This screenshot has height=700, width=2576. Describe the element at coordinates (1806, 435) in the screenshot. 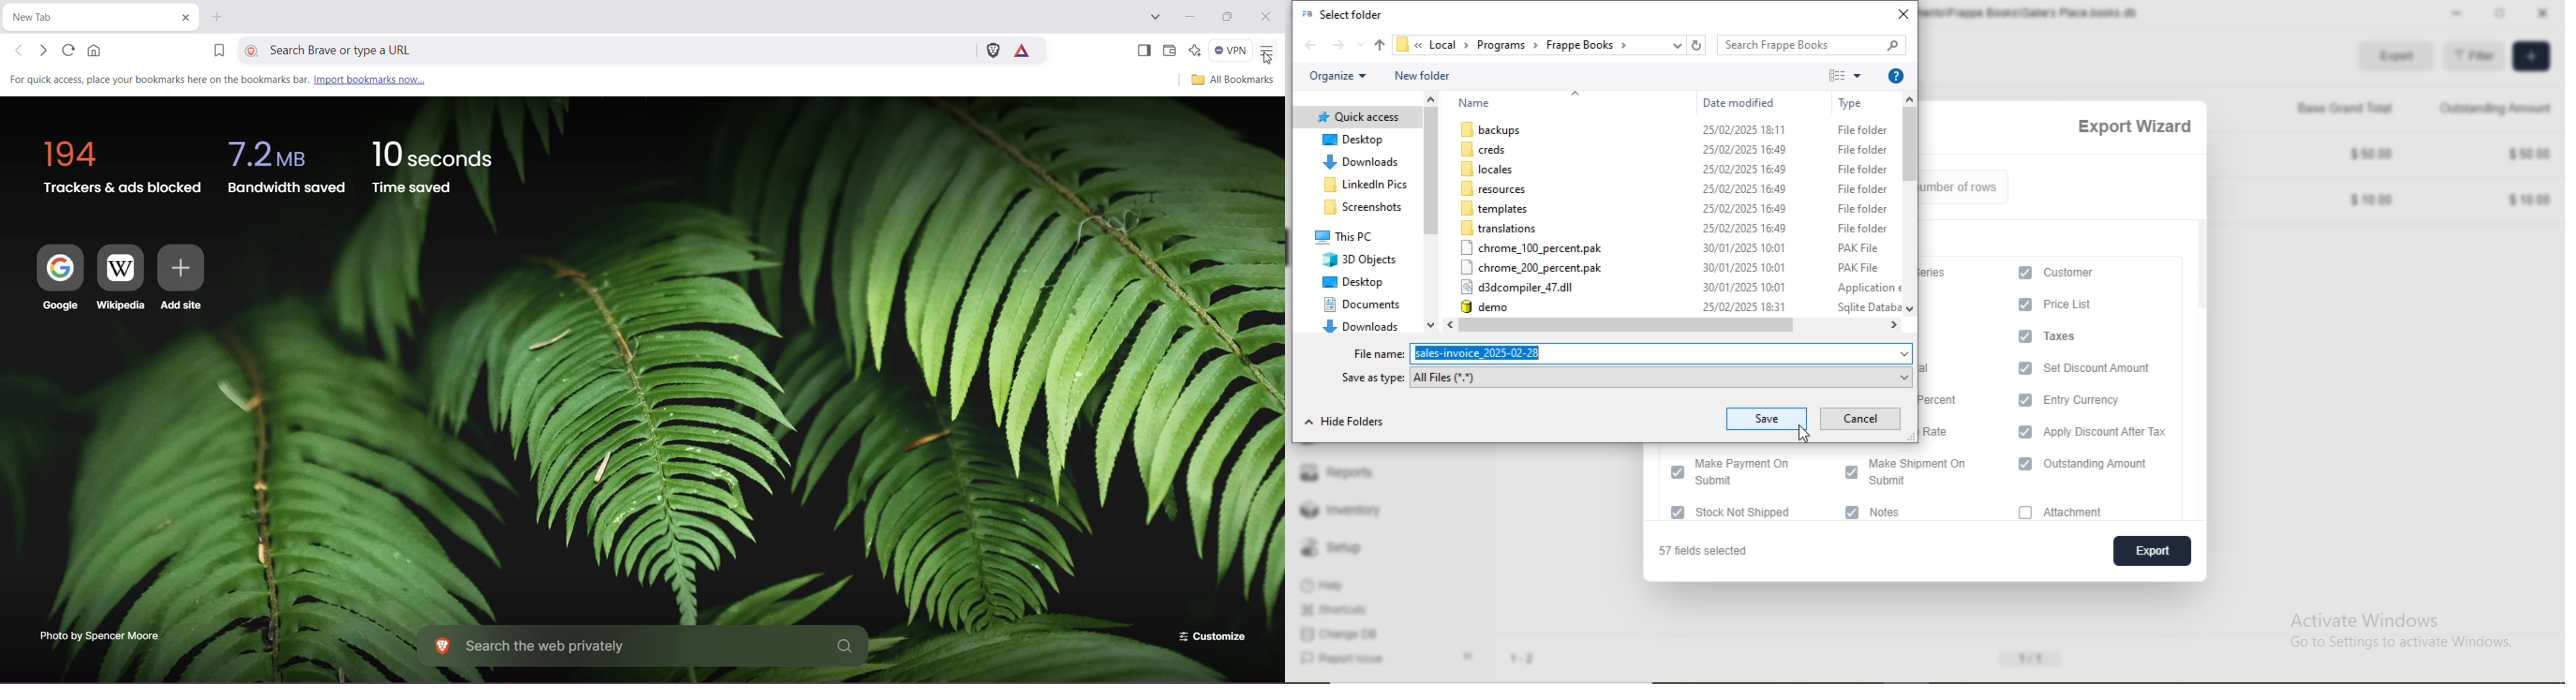

I see `cursor` at that location.